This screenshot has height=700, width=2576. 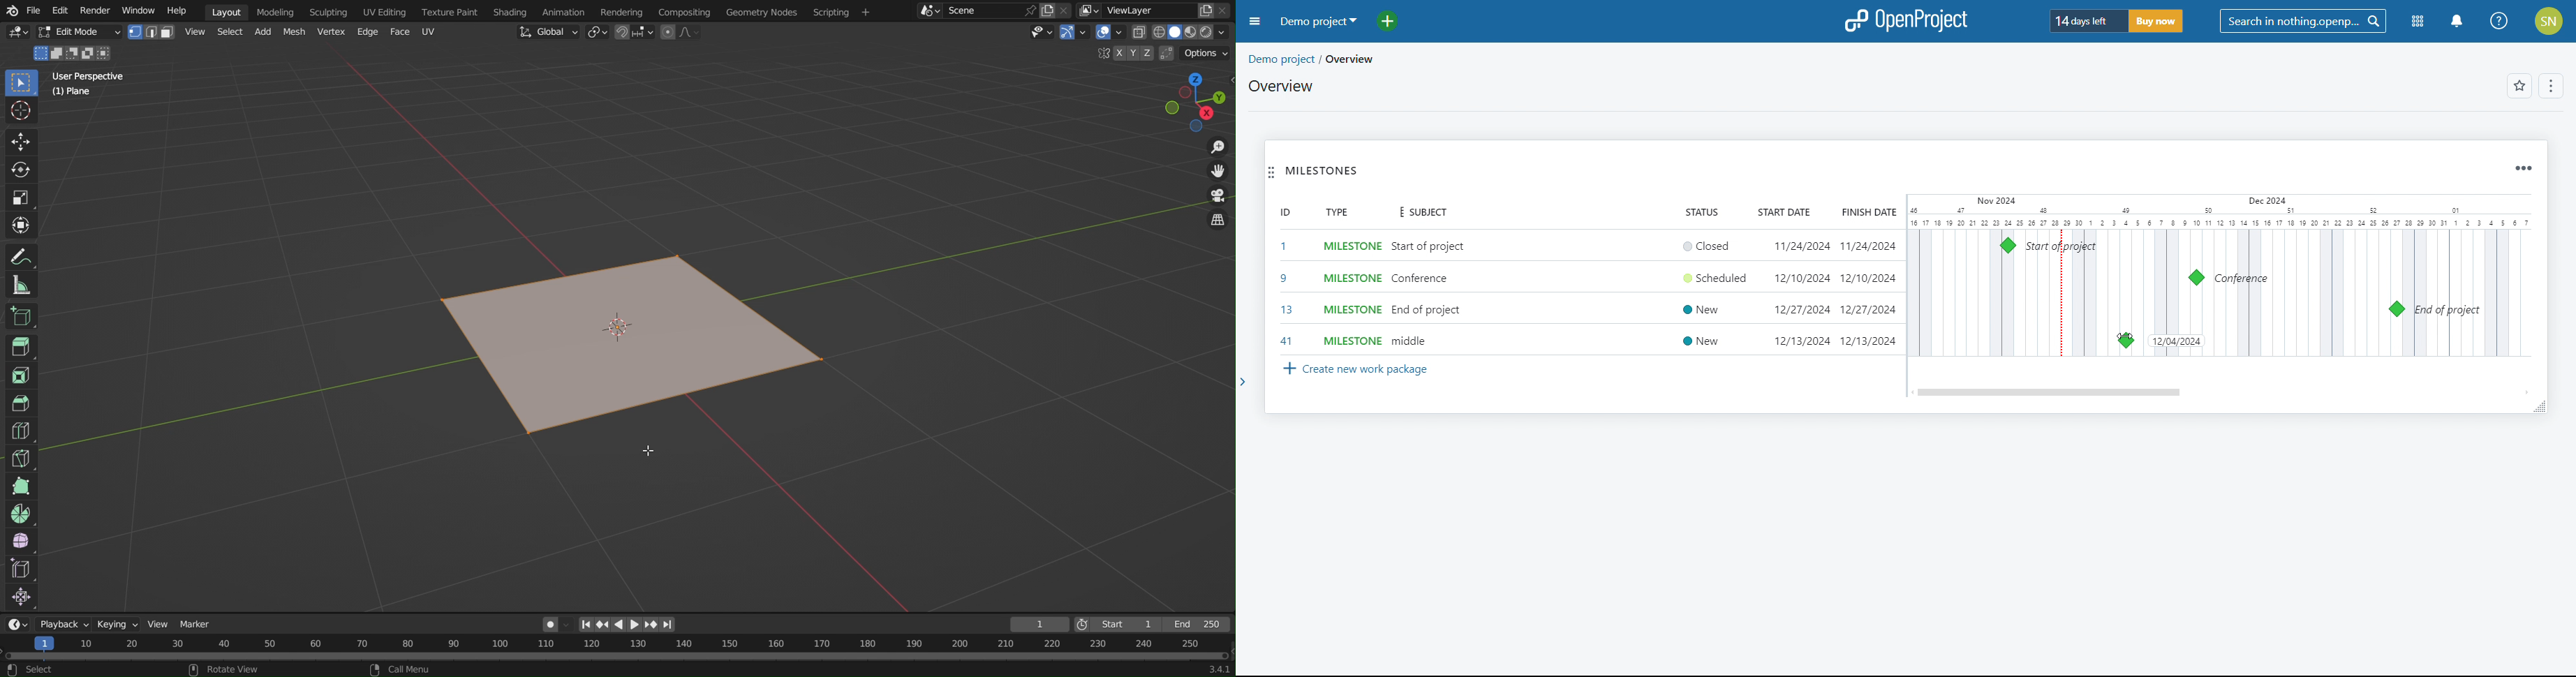 I want to click on overview, so click(x=1282, y=86).